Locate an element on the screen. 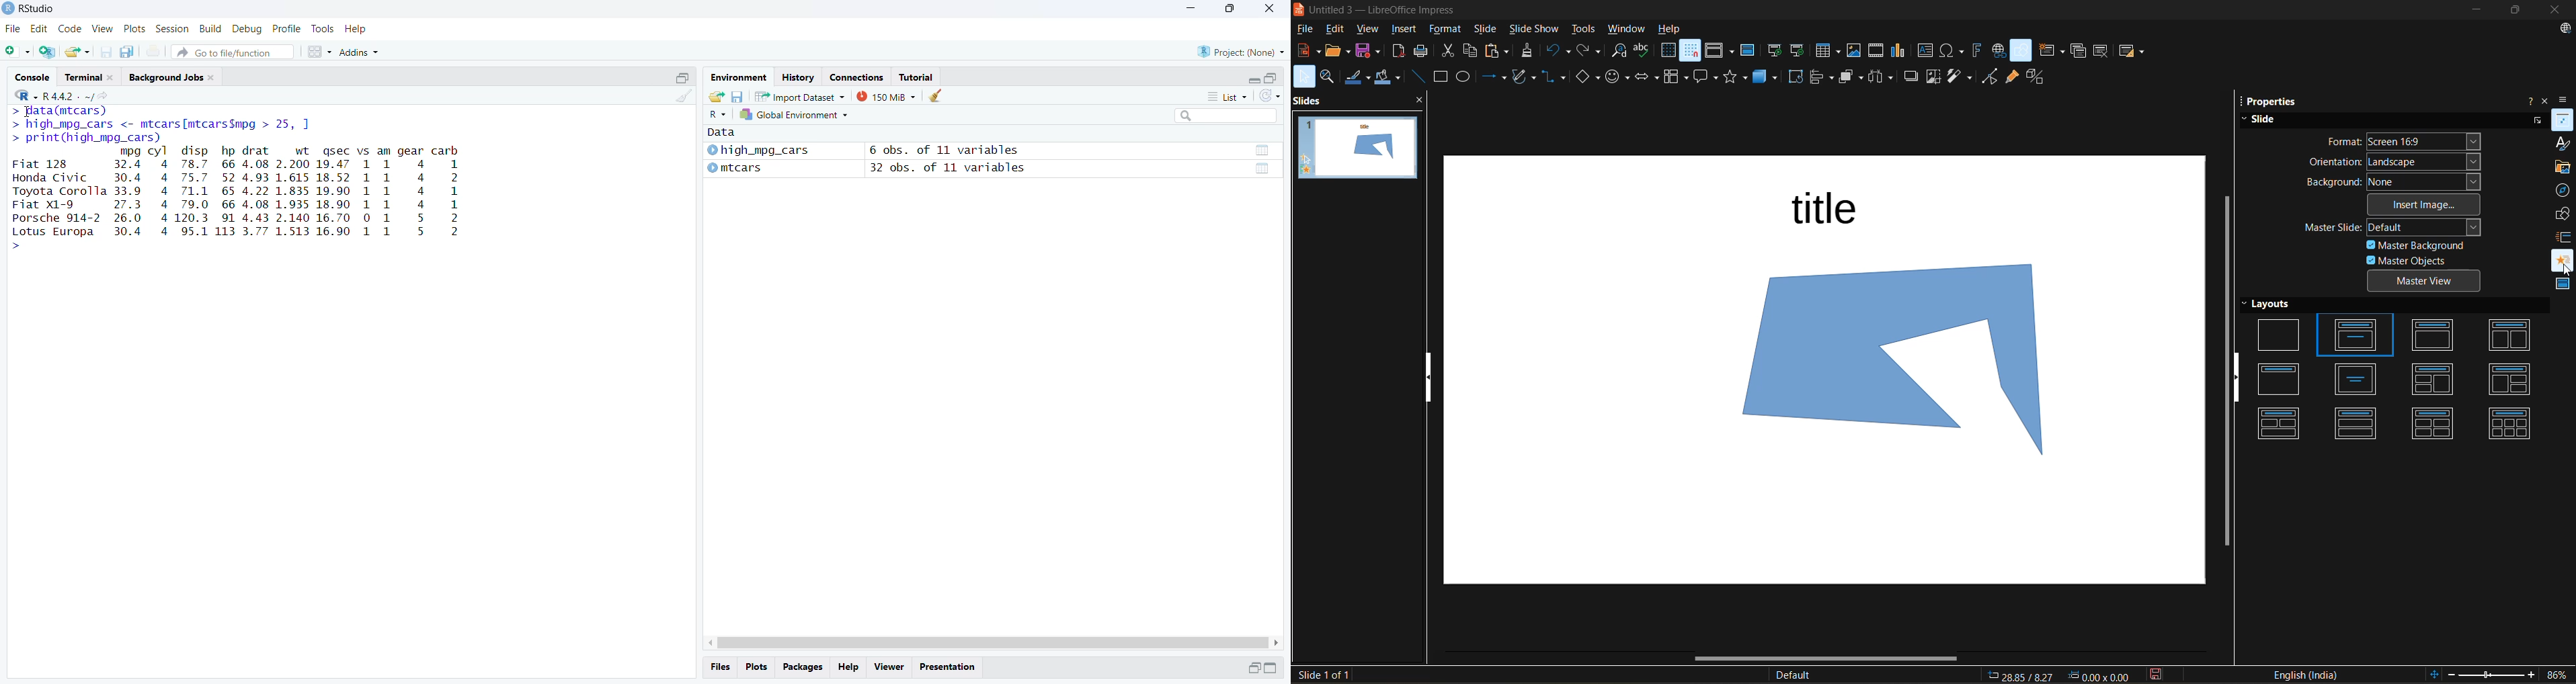 Image resolution: width=2576 pixels, height=700 pixels. Go to file/function is located at coordinates (231, 52).